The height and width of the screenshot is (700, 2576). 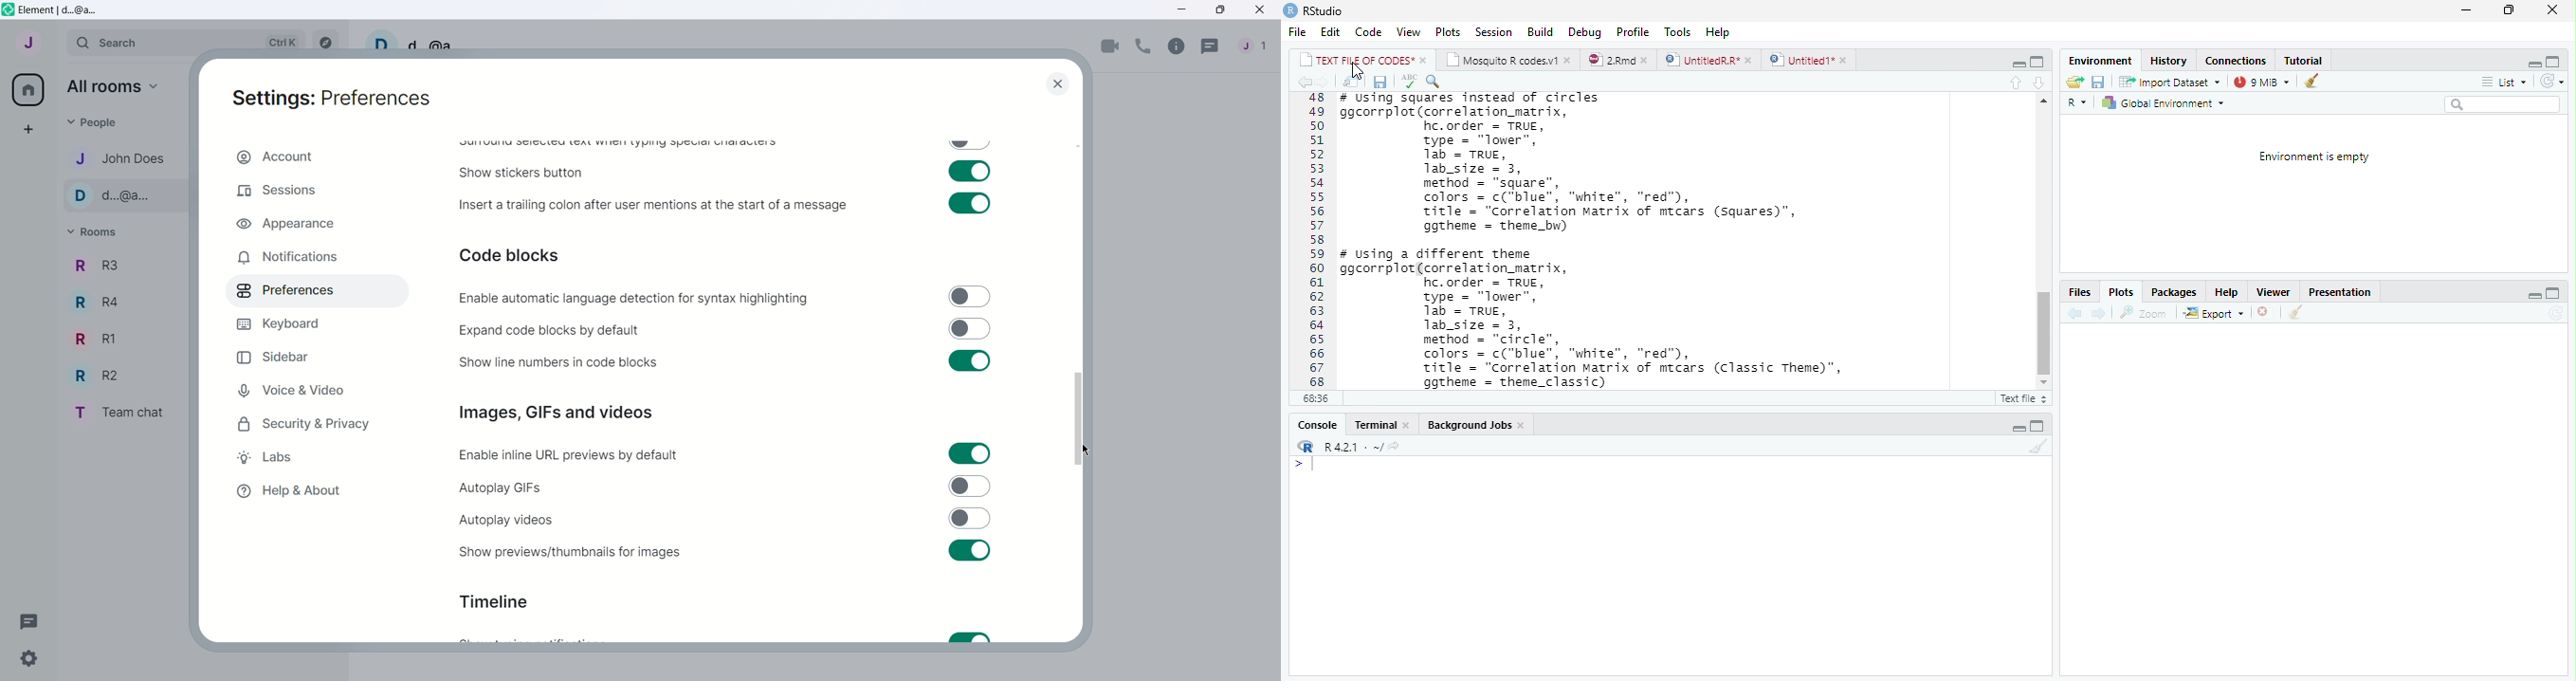 I want to click on Files, so click(x=2079, y=291).